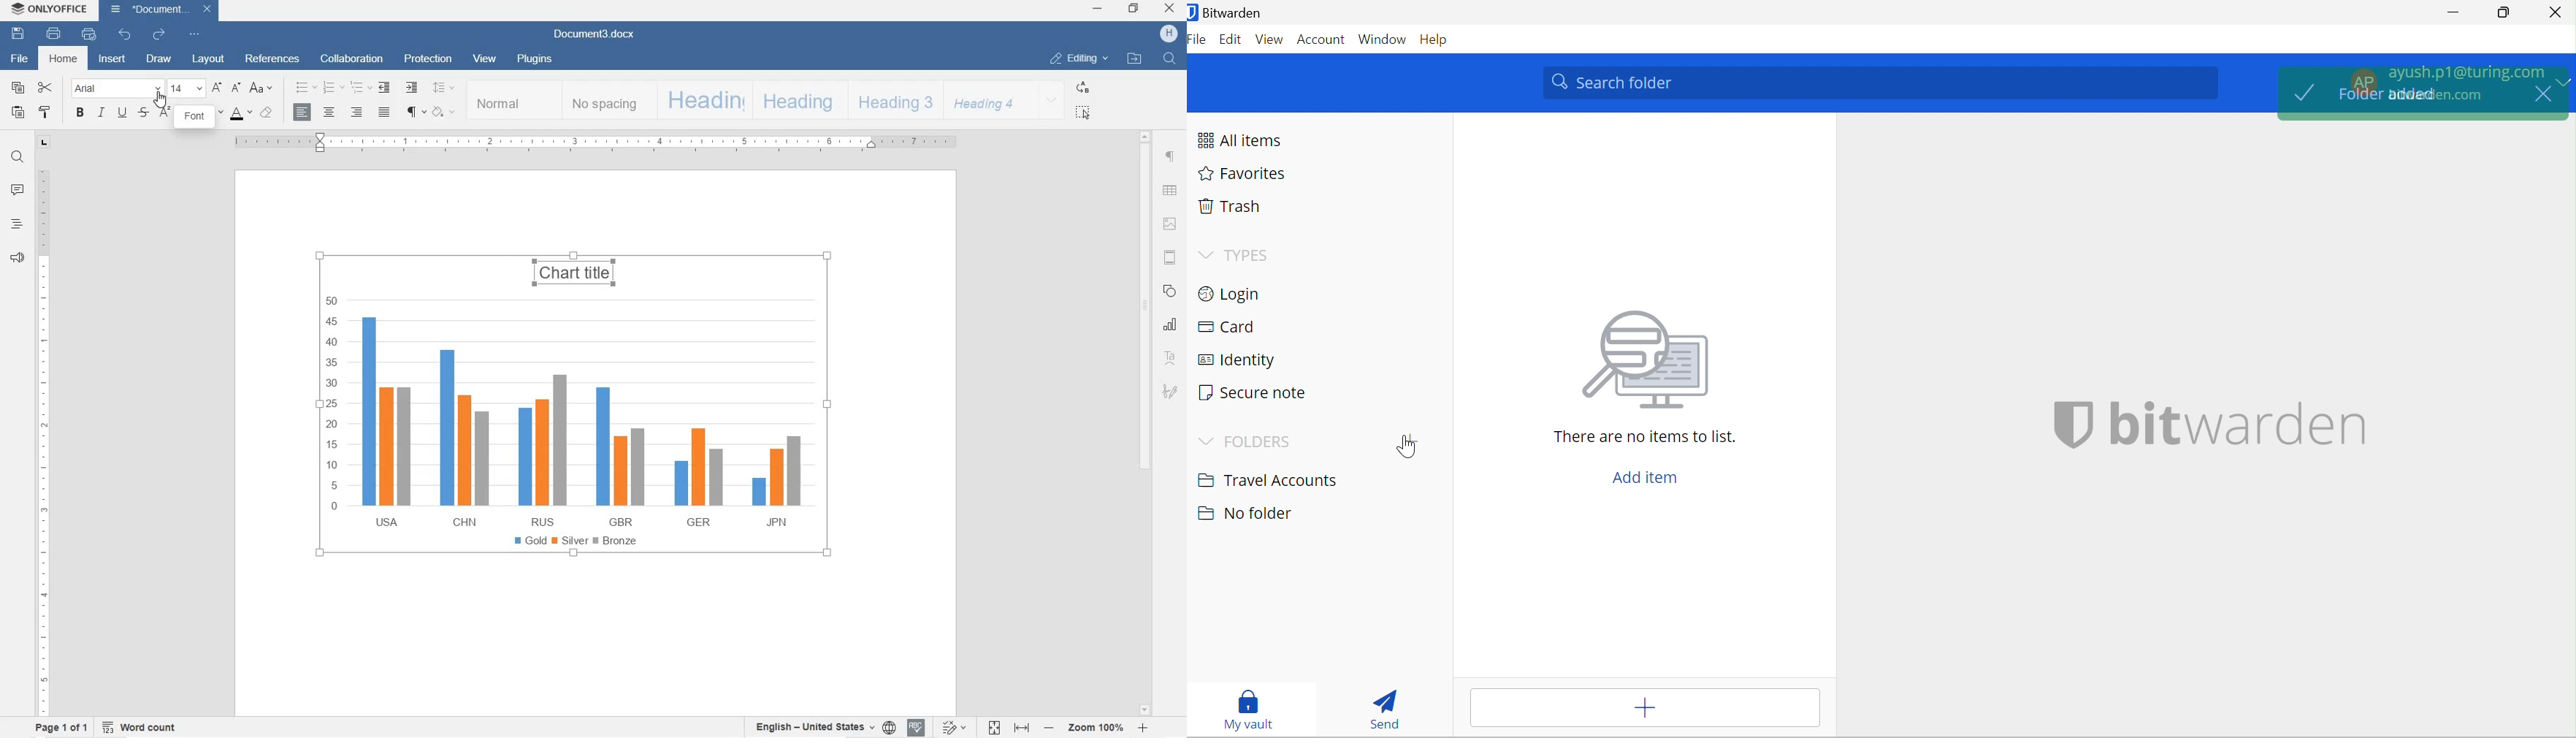  Describe the element at coordinates (606, 101) in the screenshot. I see `NO SPACING` at that location.